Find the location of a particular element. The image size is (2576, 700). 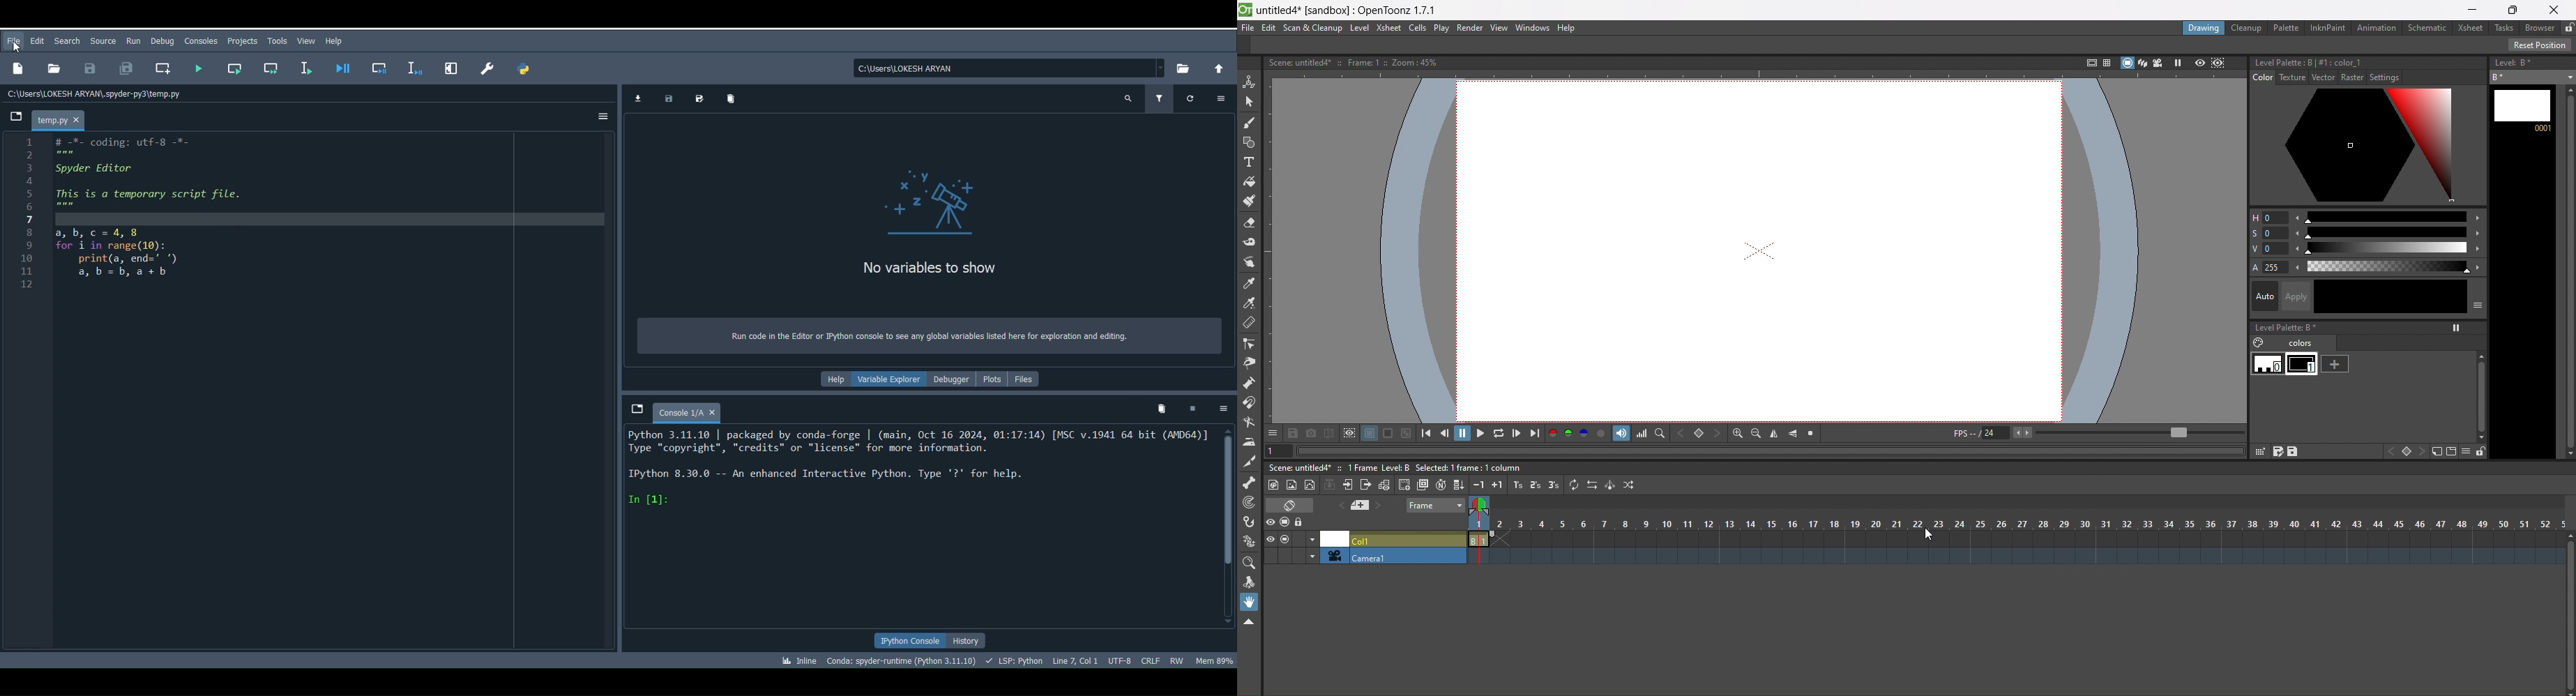

apply is located at coordinates (2298, 296).